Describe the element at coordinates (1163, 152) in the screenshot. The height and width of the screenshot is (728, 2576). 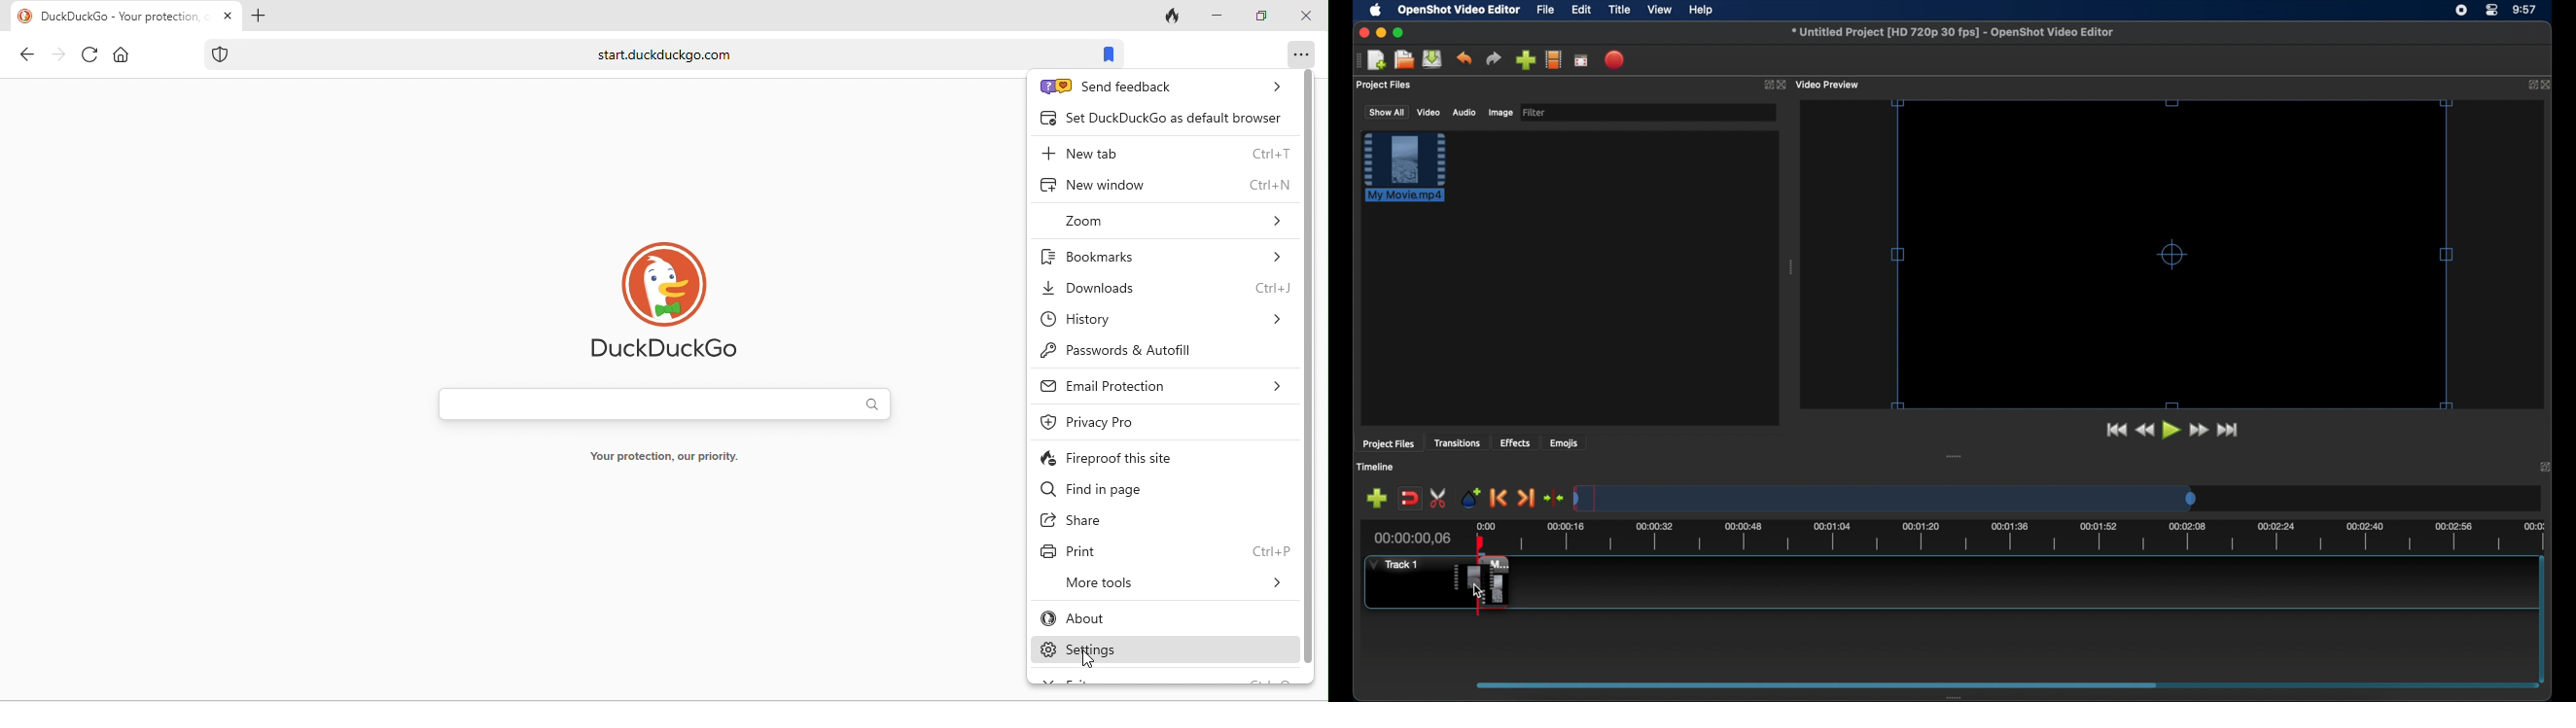
I see `new tab` at that location.